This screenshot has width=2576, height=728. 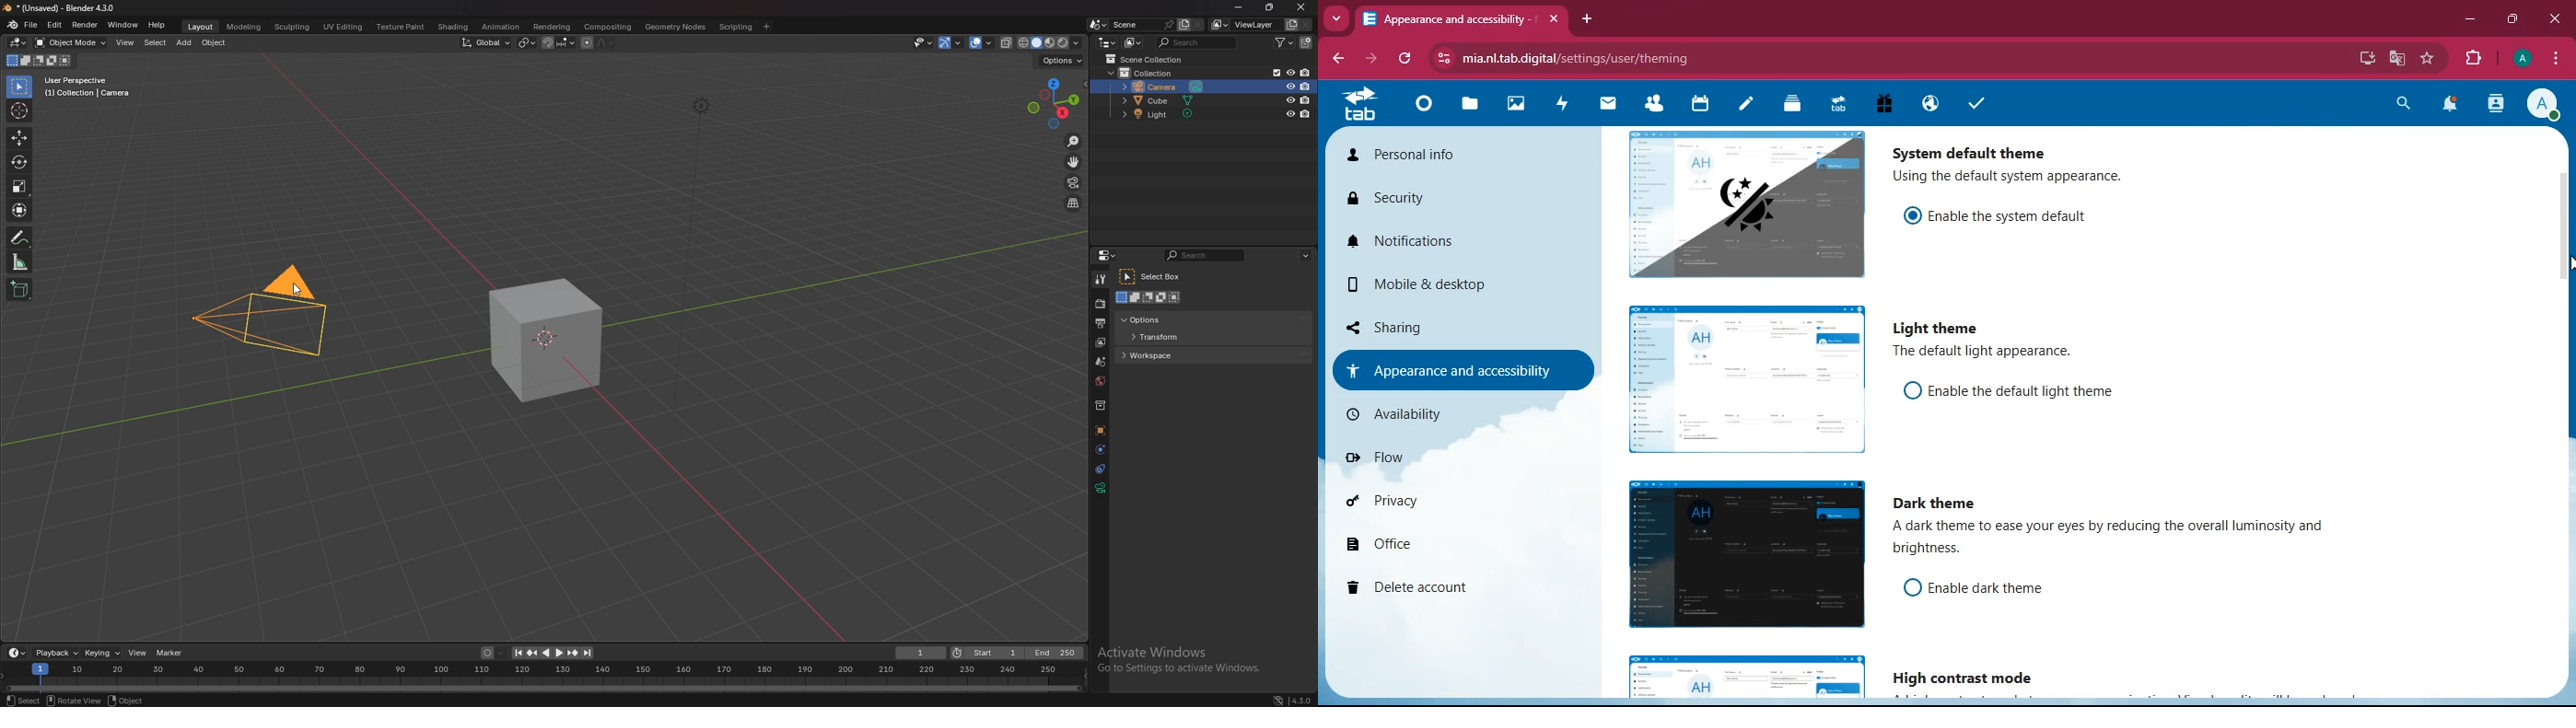 I want to click on browse scene, so click(x=1097, y=25).